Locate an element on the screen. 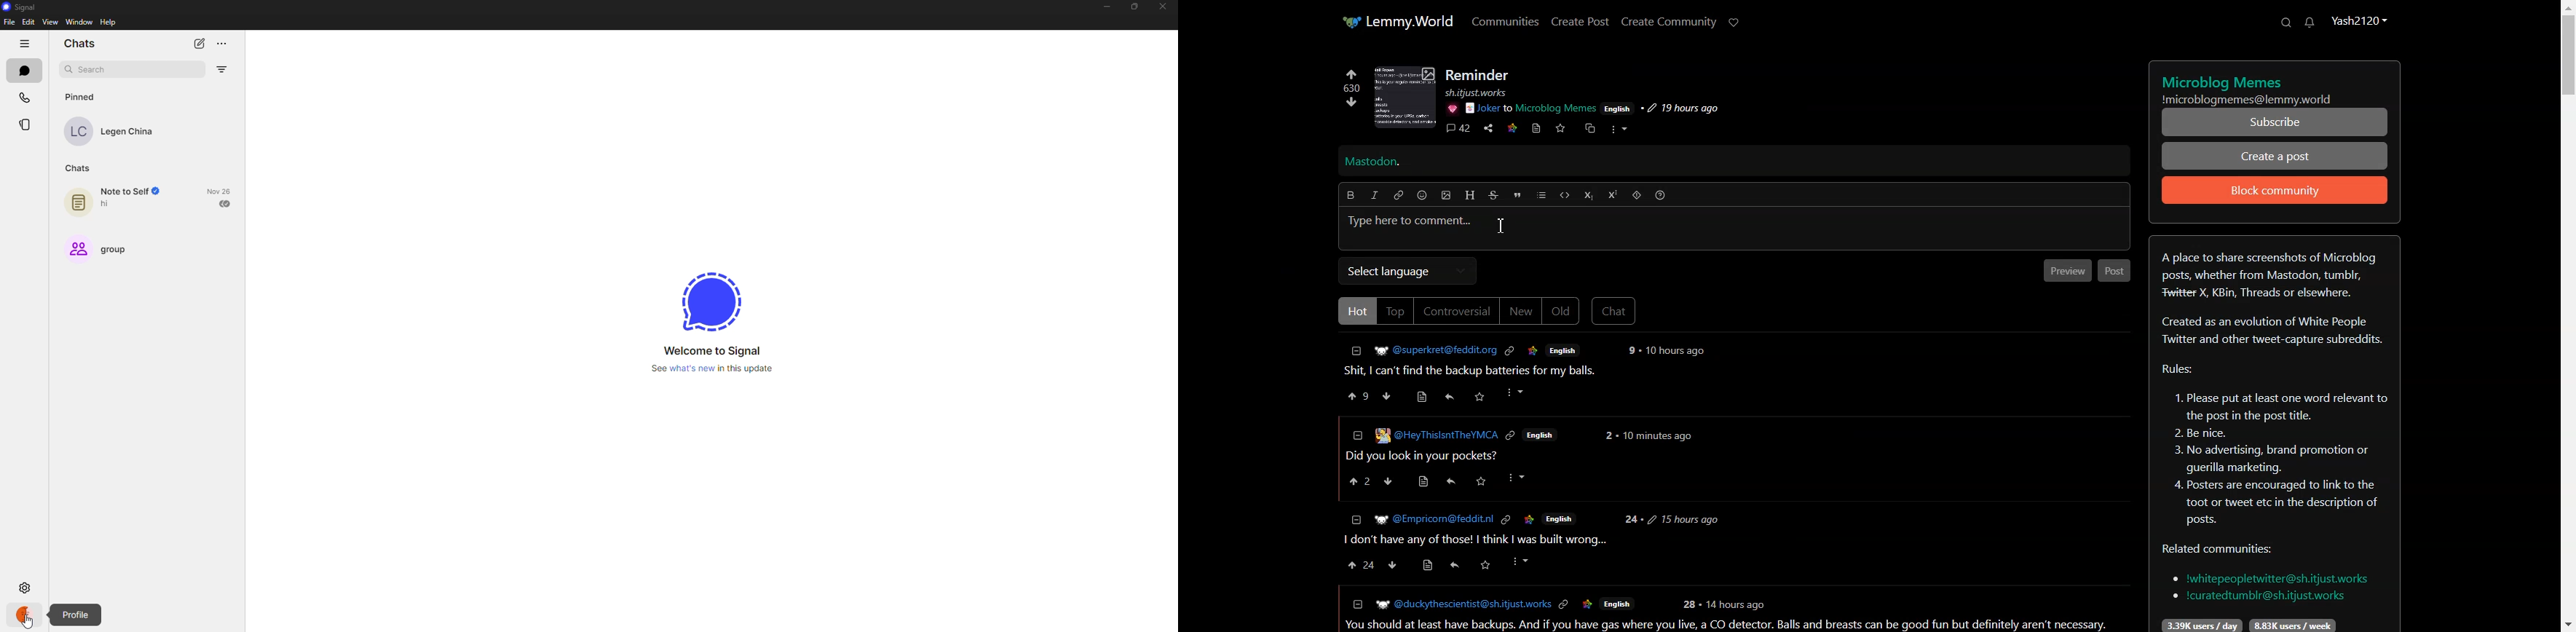 Image resolution: width=2576 pixels, height=644 pixels.  is located at coordinates (1587, 605).